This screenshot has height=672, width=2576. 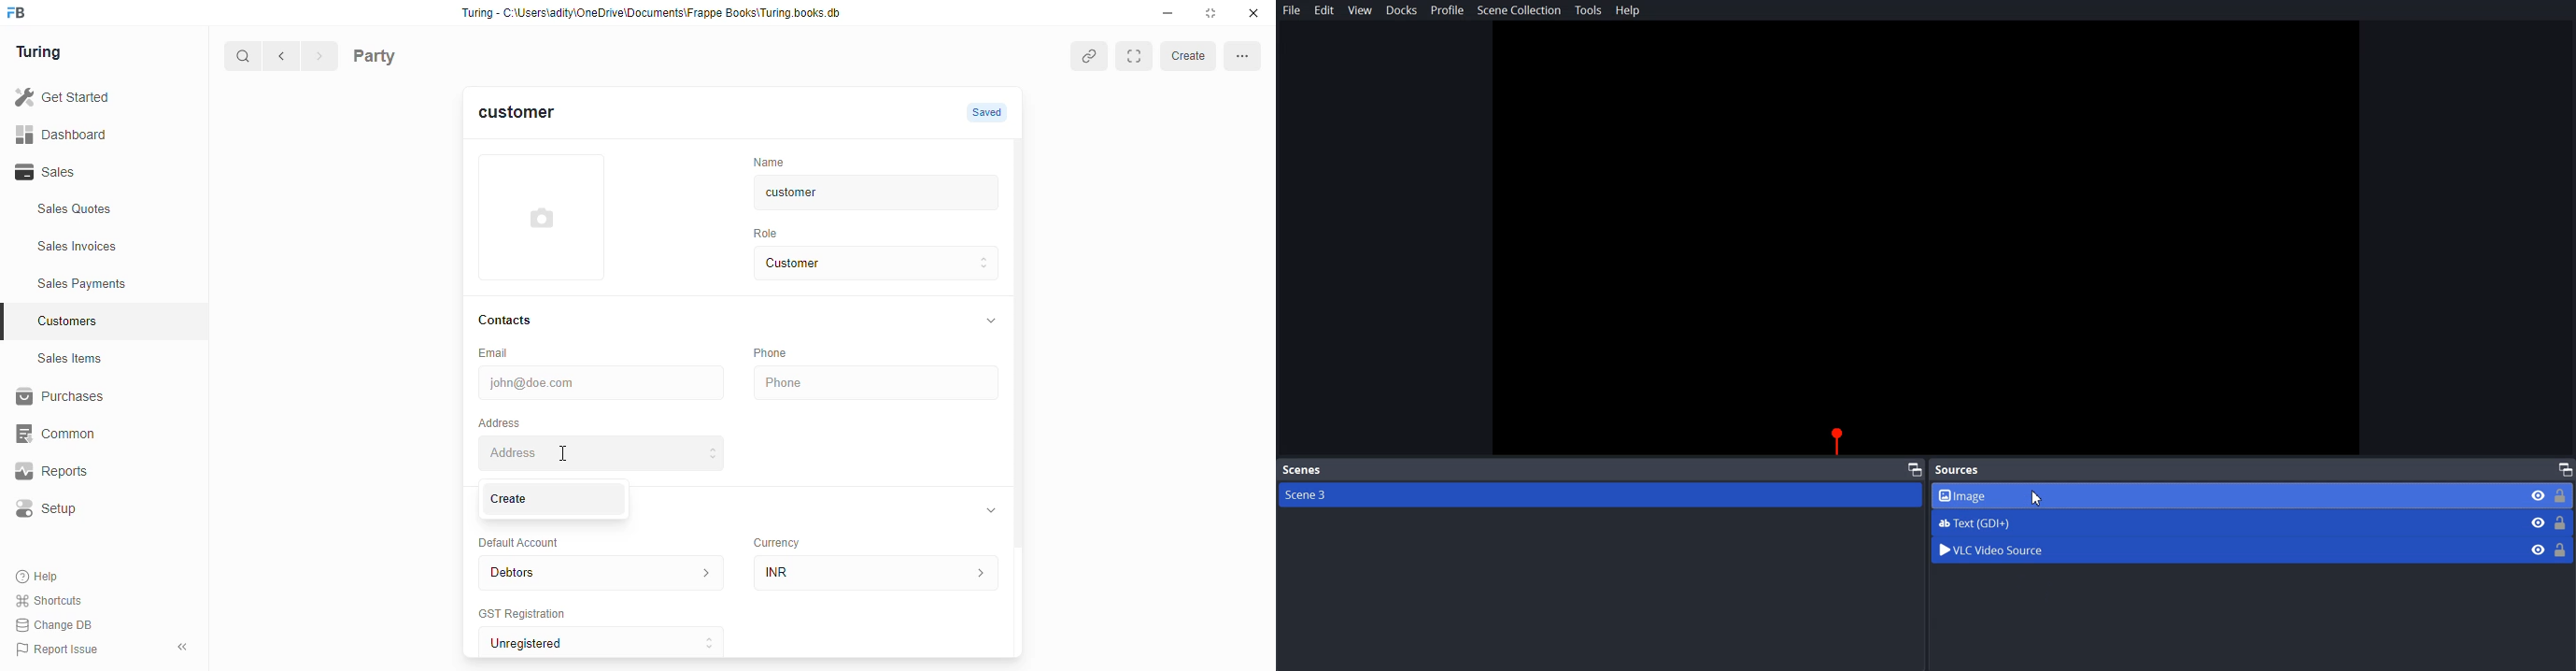 I want to click on Scene Collection, so click(x=1519, y=12).